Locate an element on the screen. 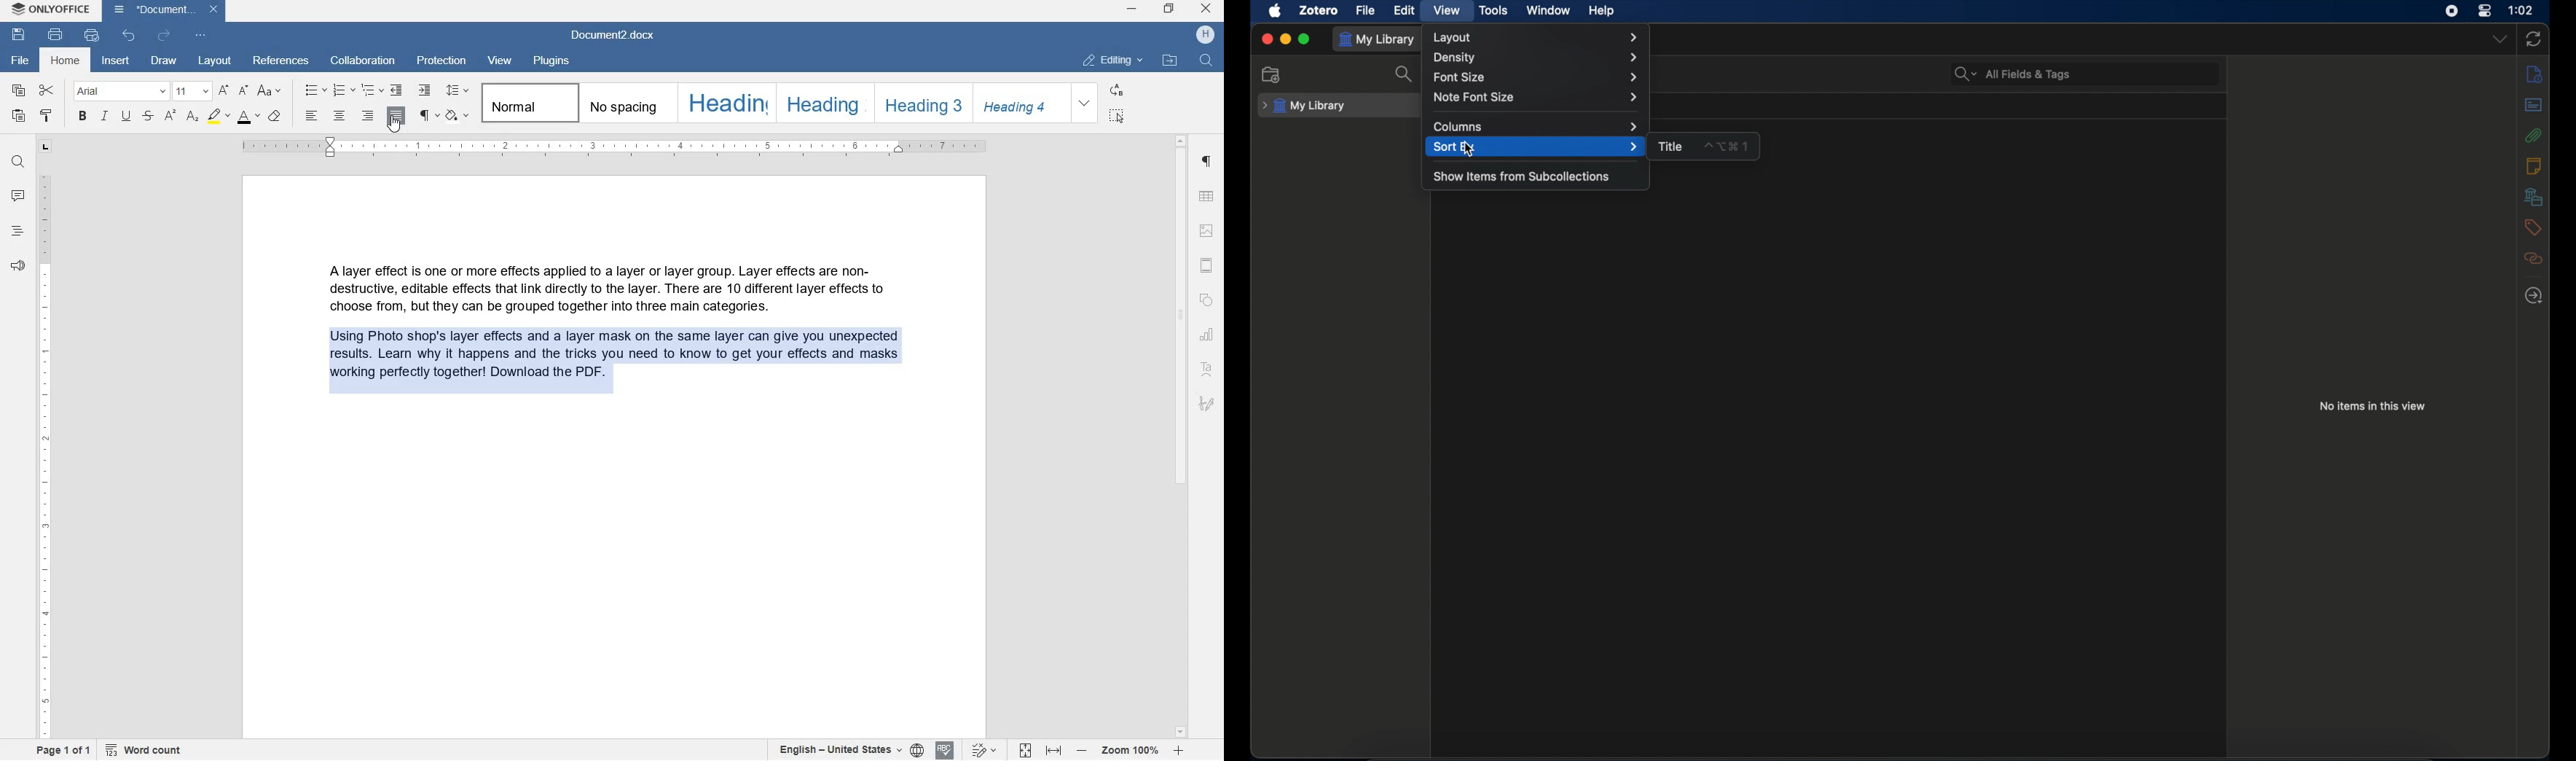  NUMBERING is located at coordinates (345, 90).